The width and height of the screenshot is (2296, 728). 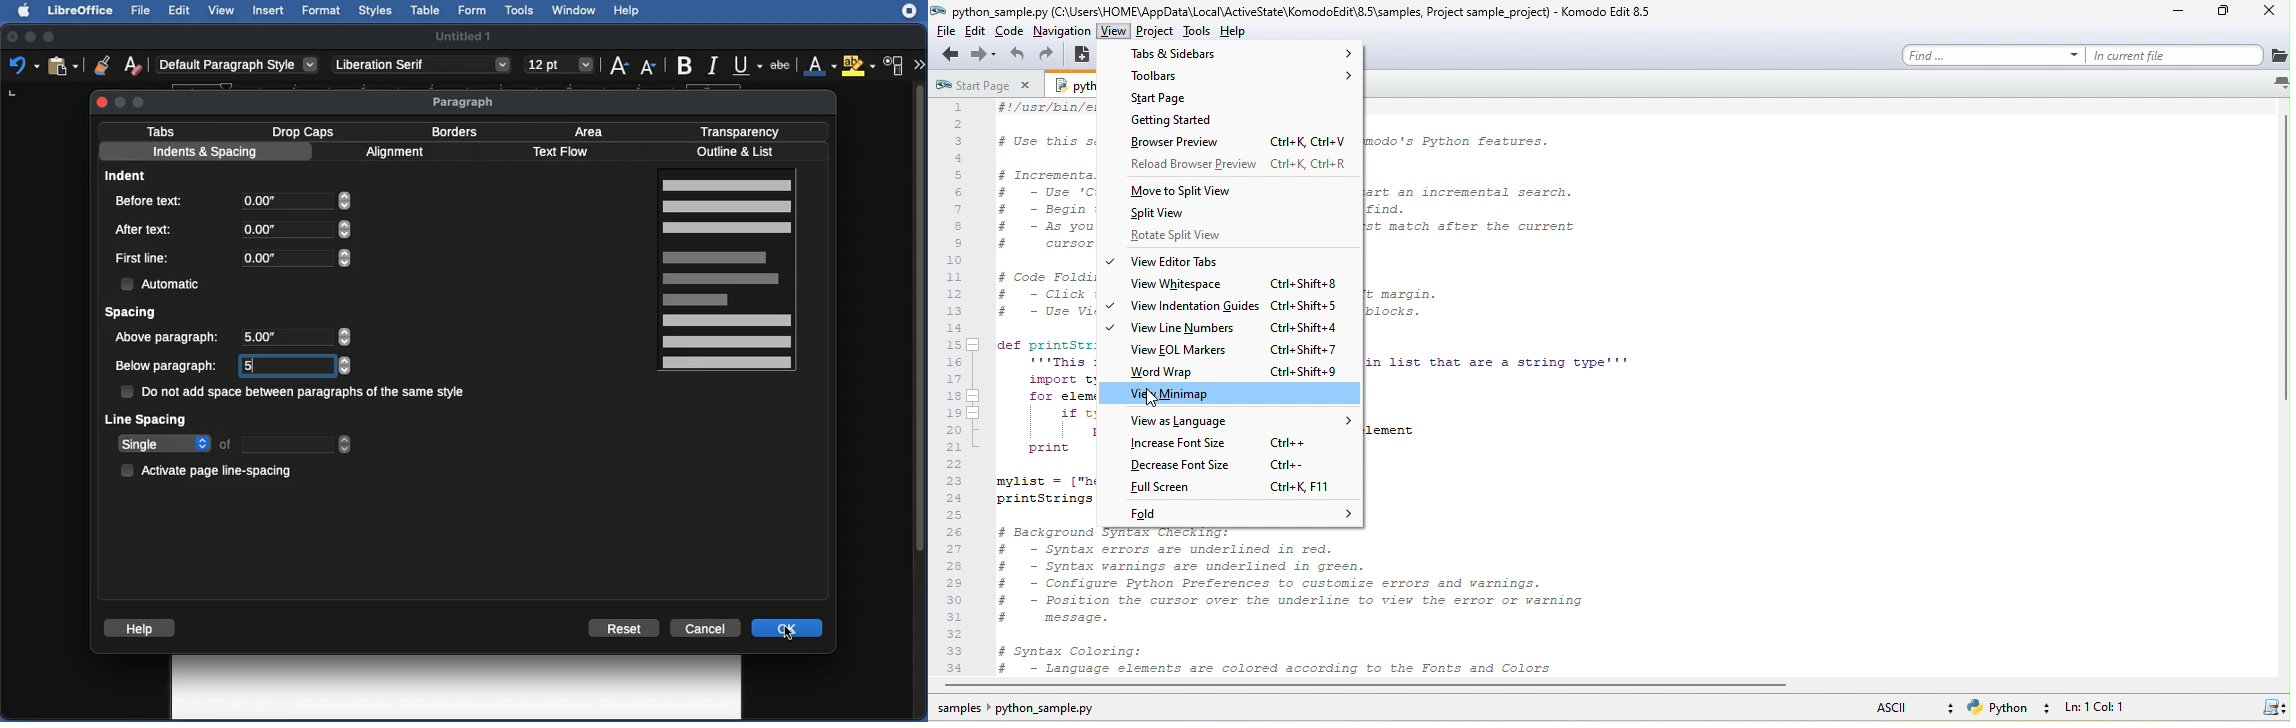 What do you see at coordinates (133, 64) in the screenshot?
I see `Clear ` at bounding box center [133, 64].